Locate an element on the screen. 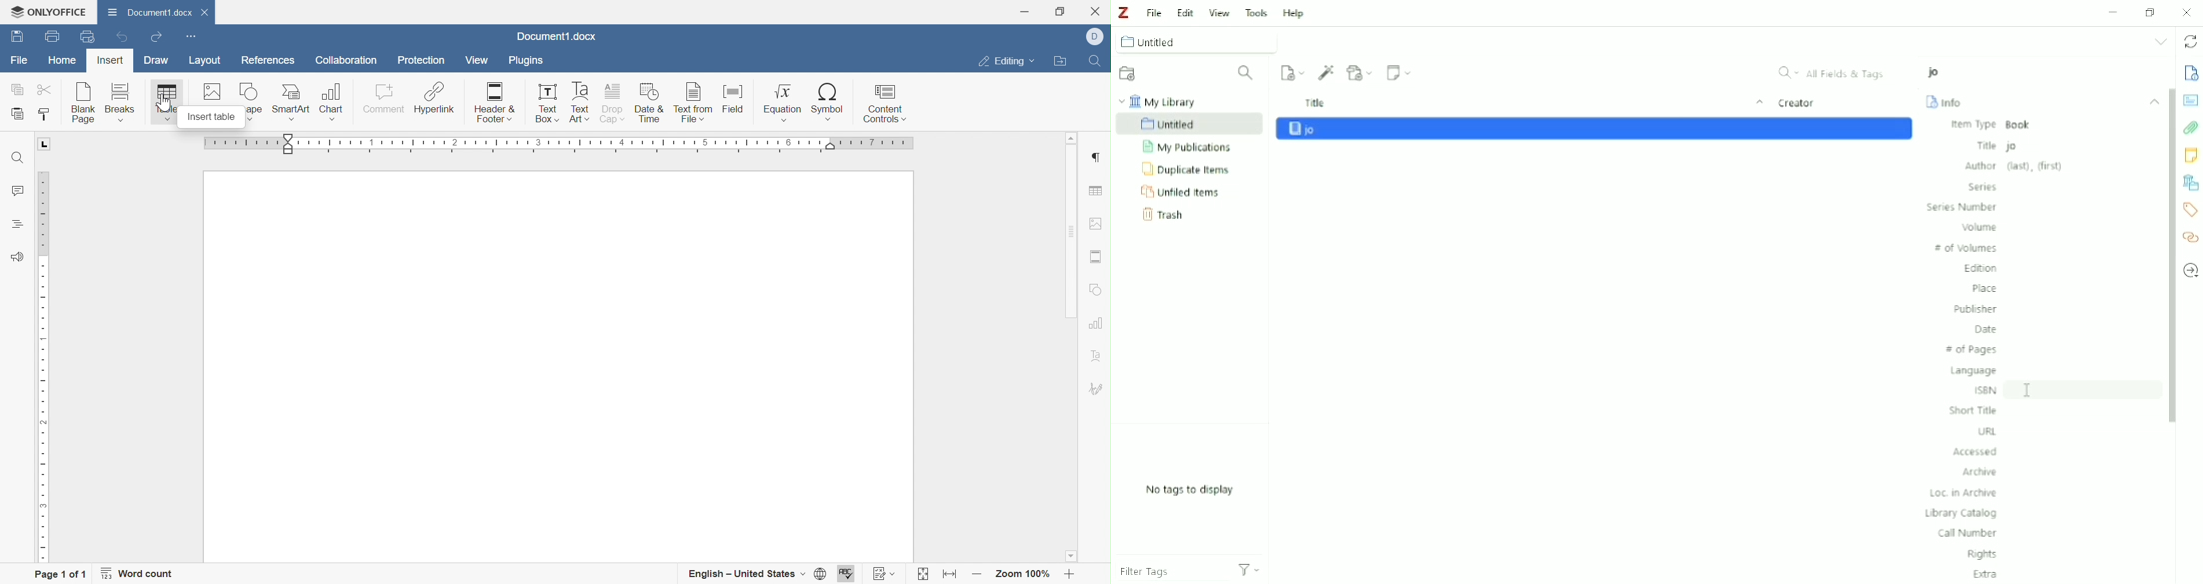 This screenshot has width=2212, height=588. Tools is located at coordinates (1256, 12).